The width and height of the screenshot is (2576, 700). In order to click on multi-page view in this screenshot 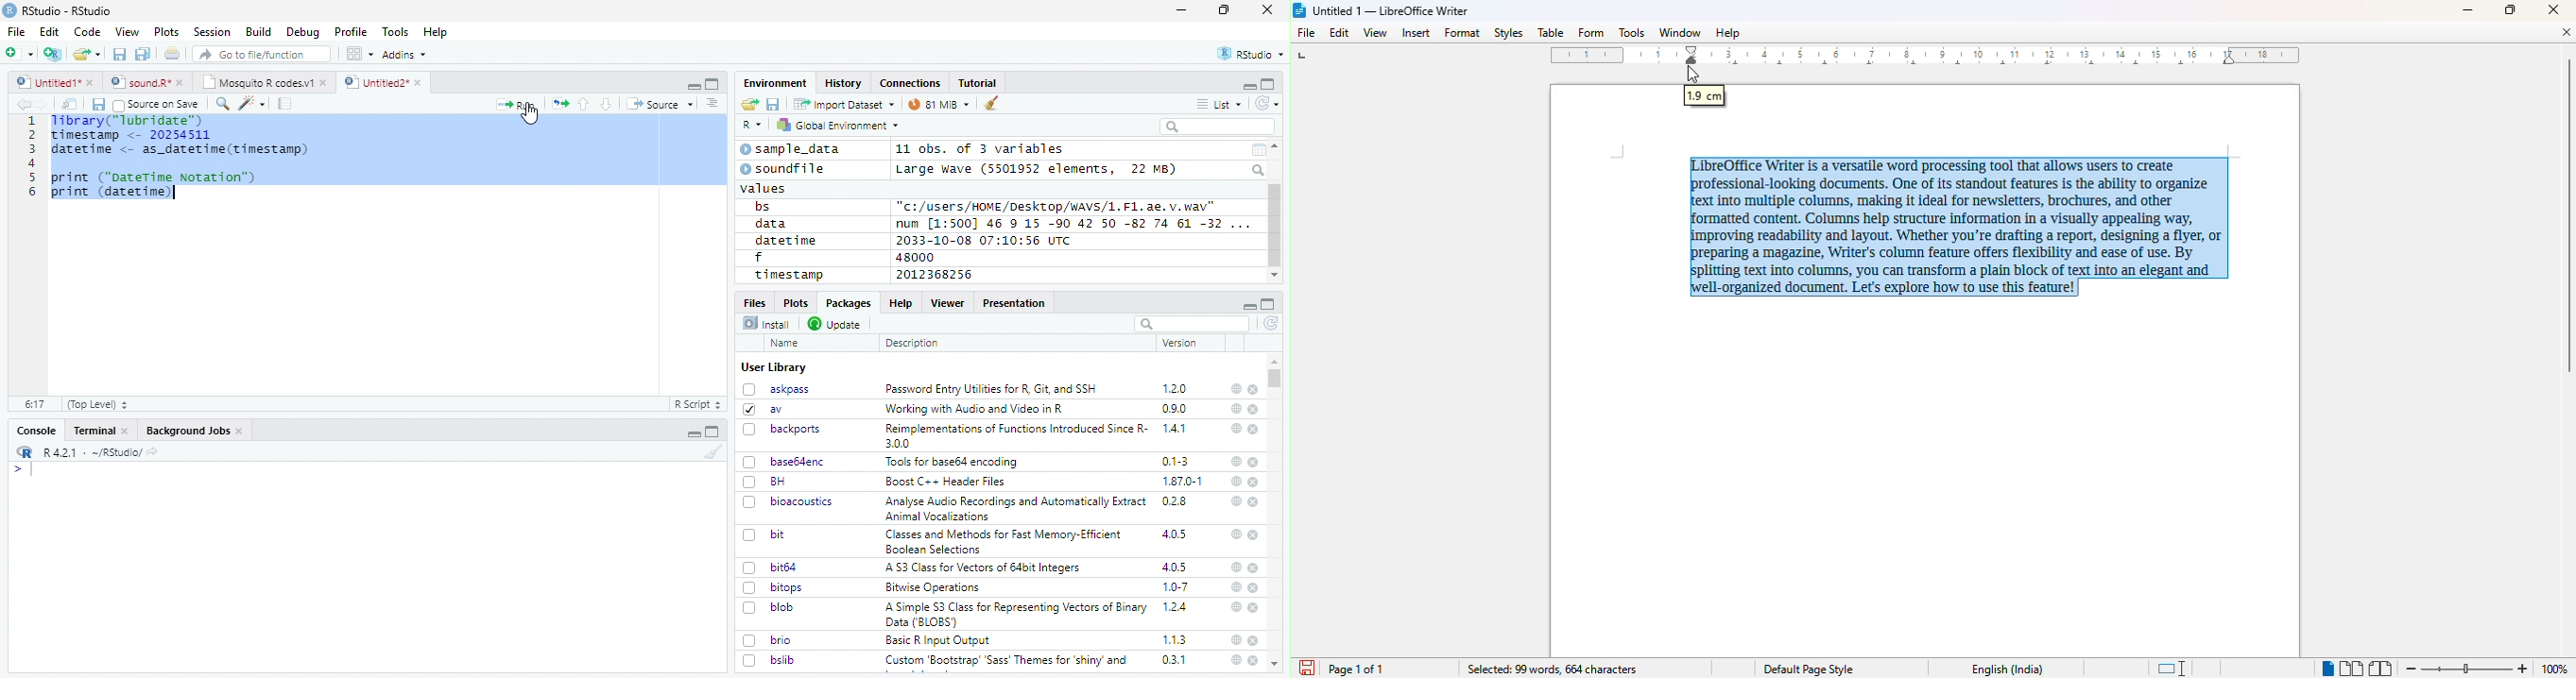, I will do `click(2352, 669)`.